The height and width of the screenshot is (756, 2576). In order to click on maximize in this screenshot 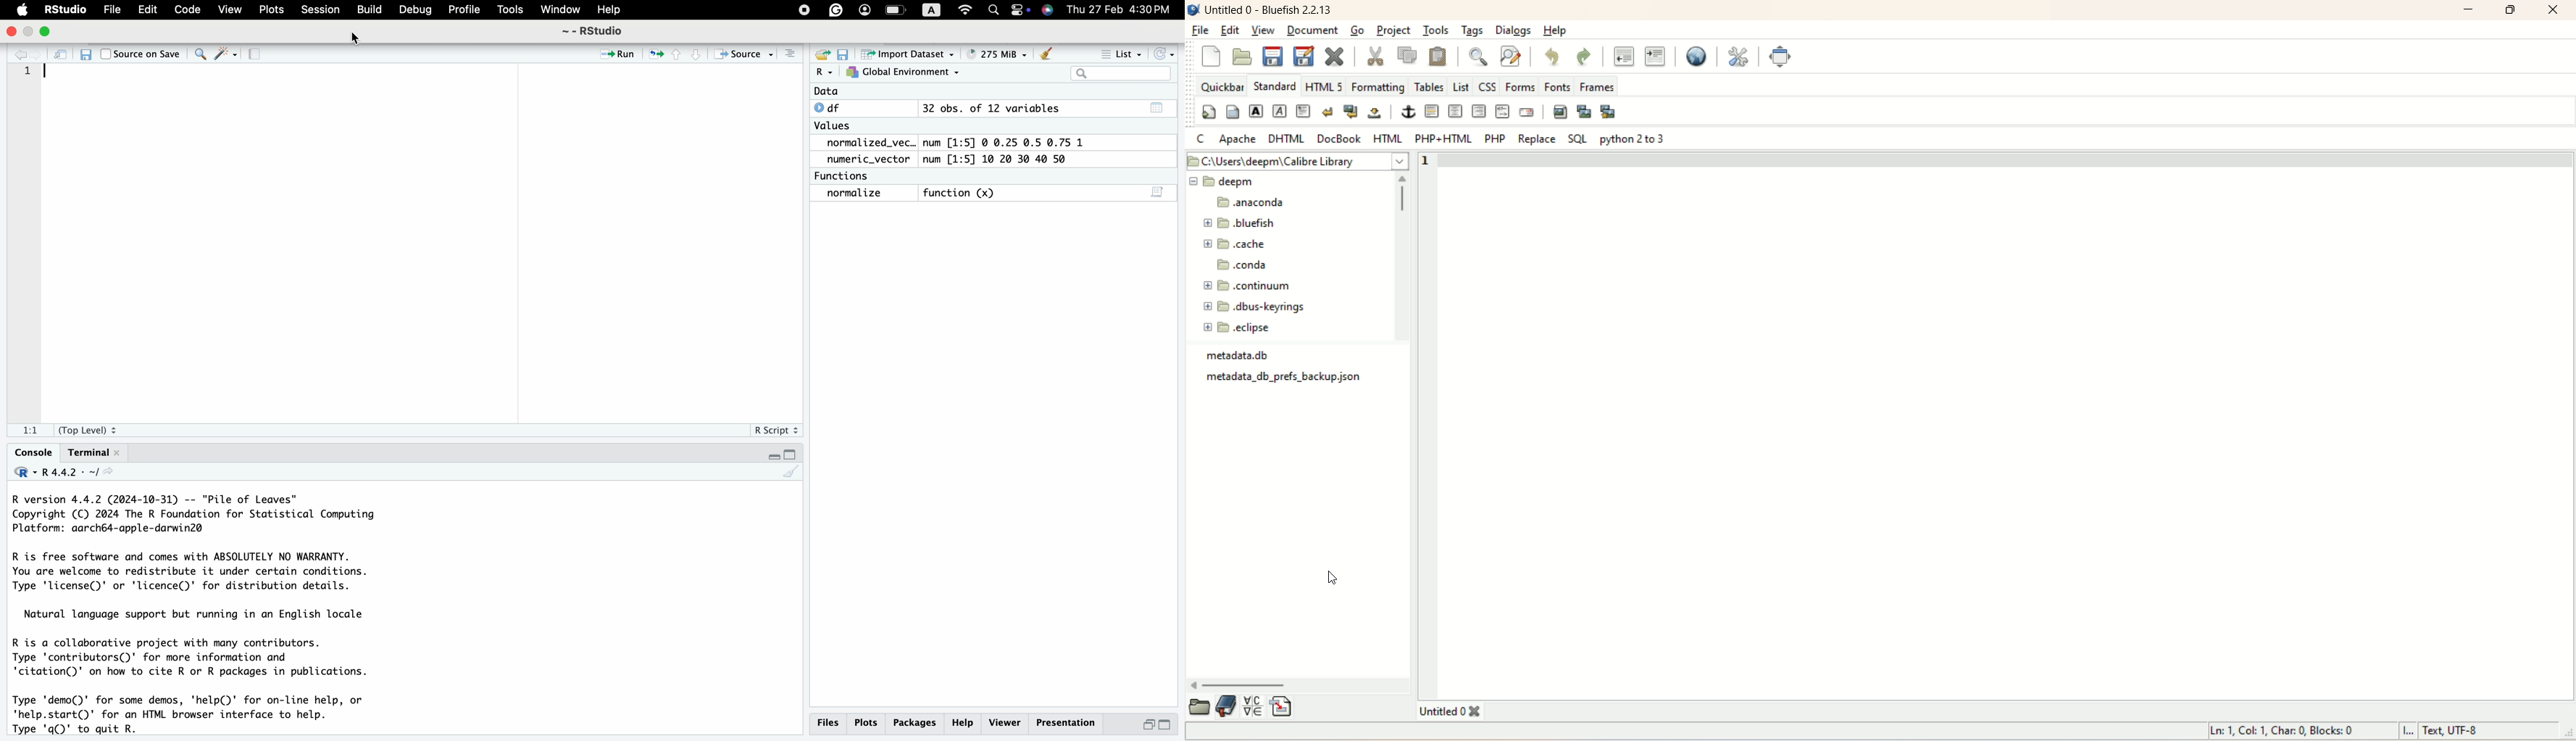, I will do `click(792, 453)`.